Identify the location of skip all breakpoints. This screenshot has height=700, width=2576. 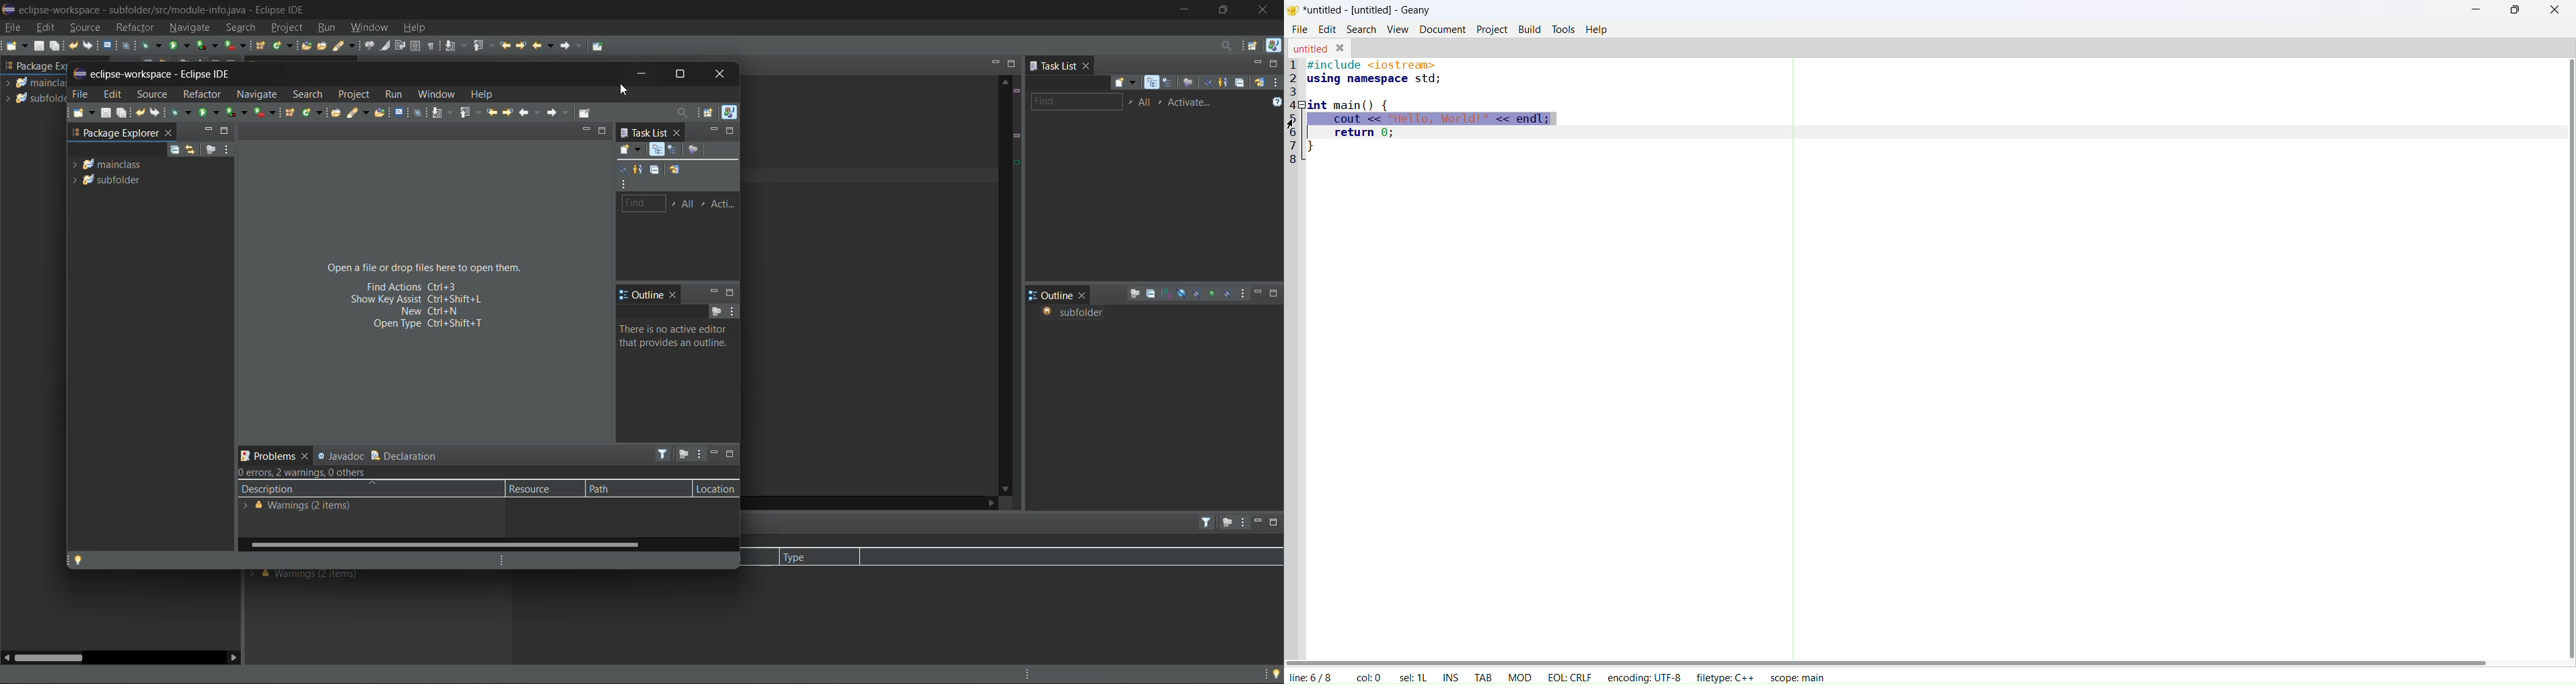
(128, 44).